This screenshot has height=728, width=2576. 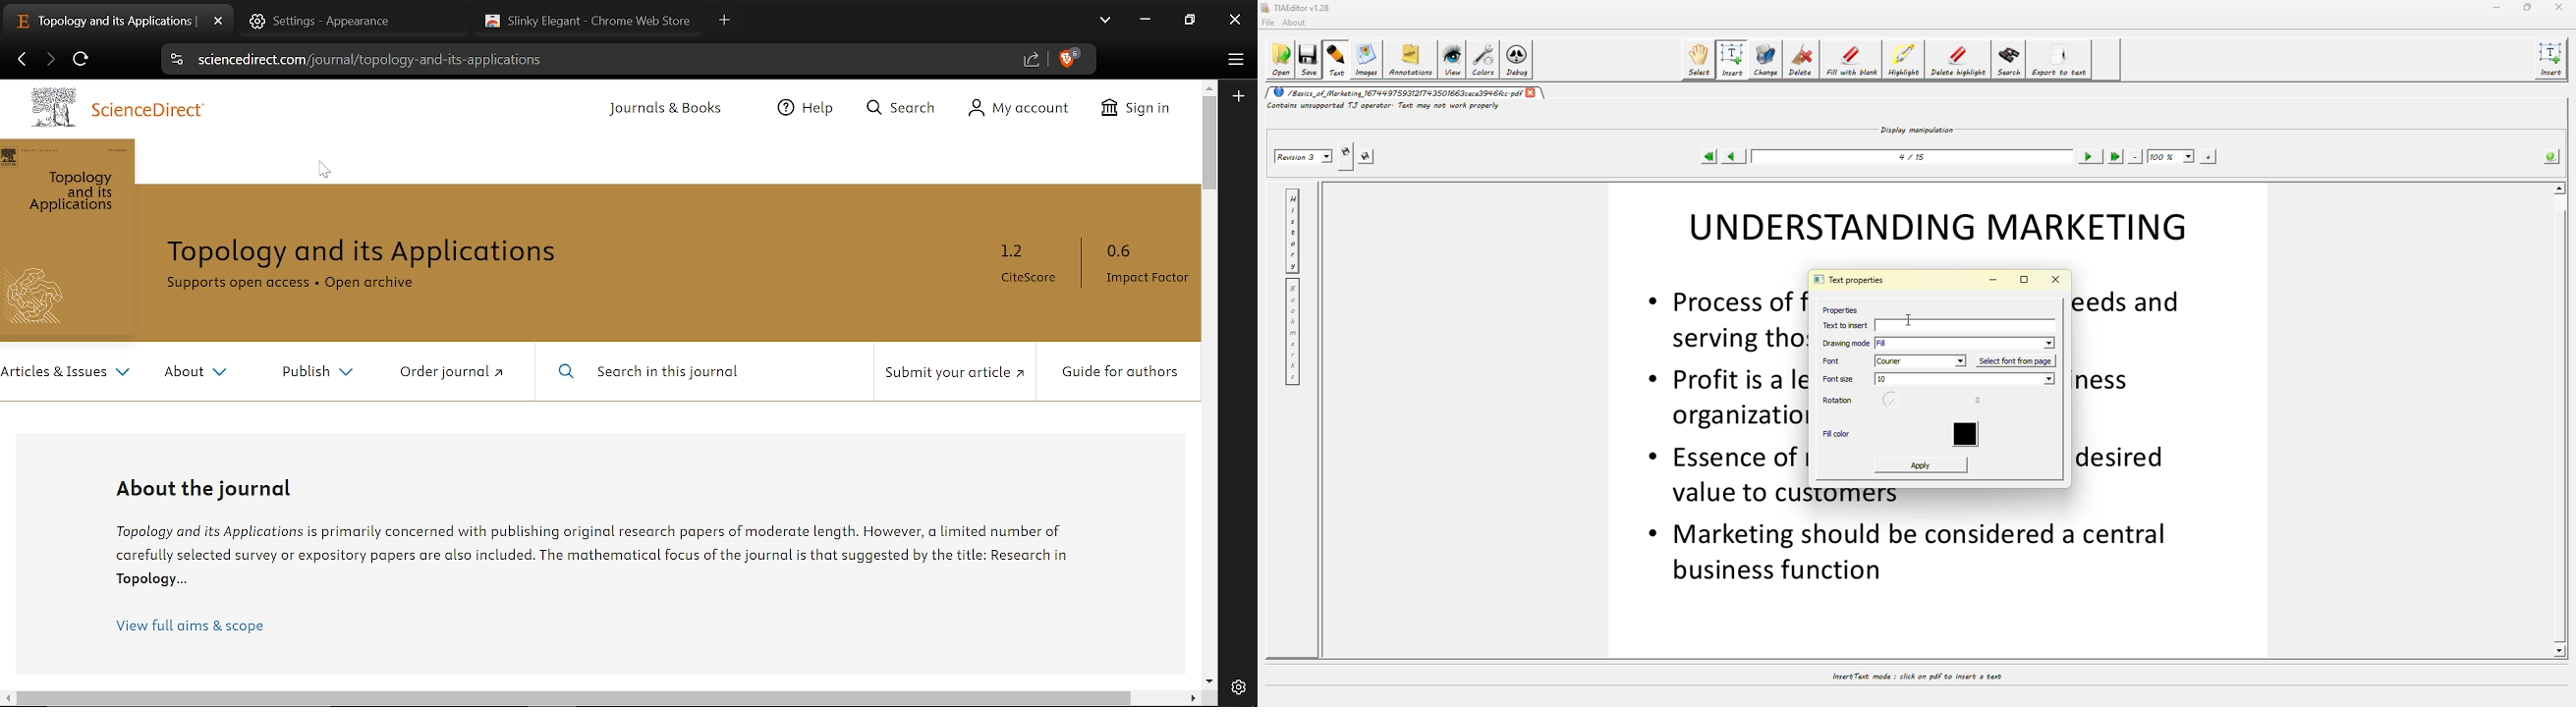 I want to click on Logo, so click(x=42, y=108).